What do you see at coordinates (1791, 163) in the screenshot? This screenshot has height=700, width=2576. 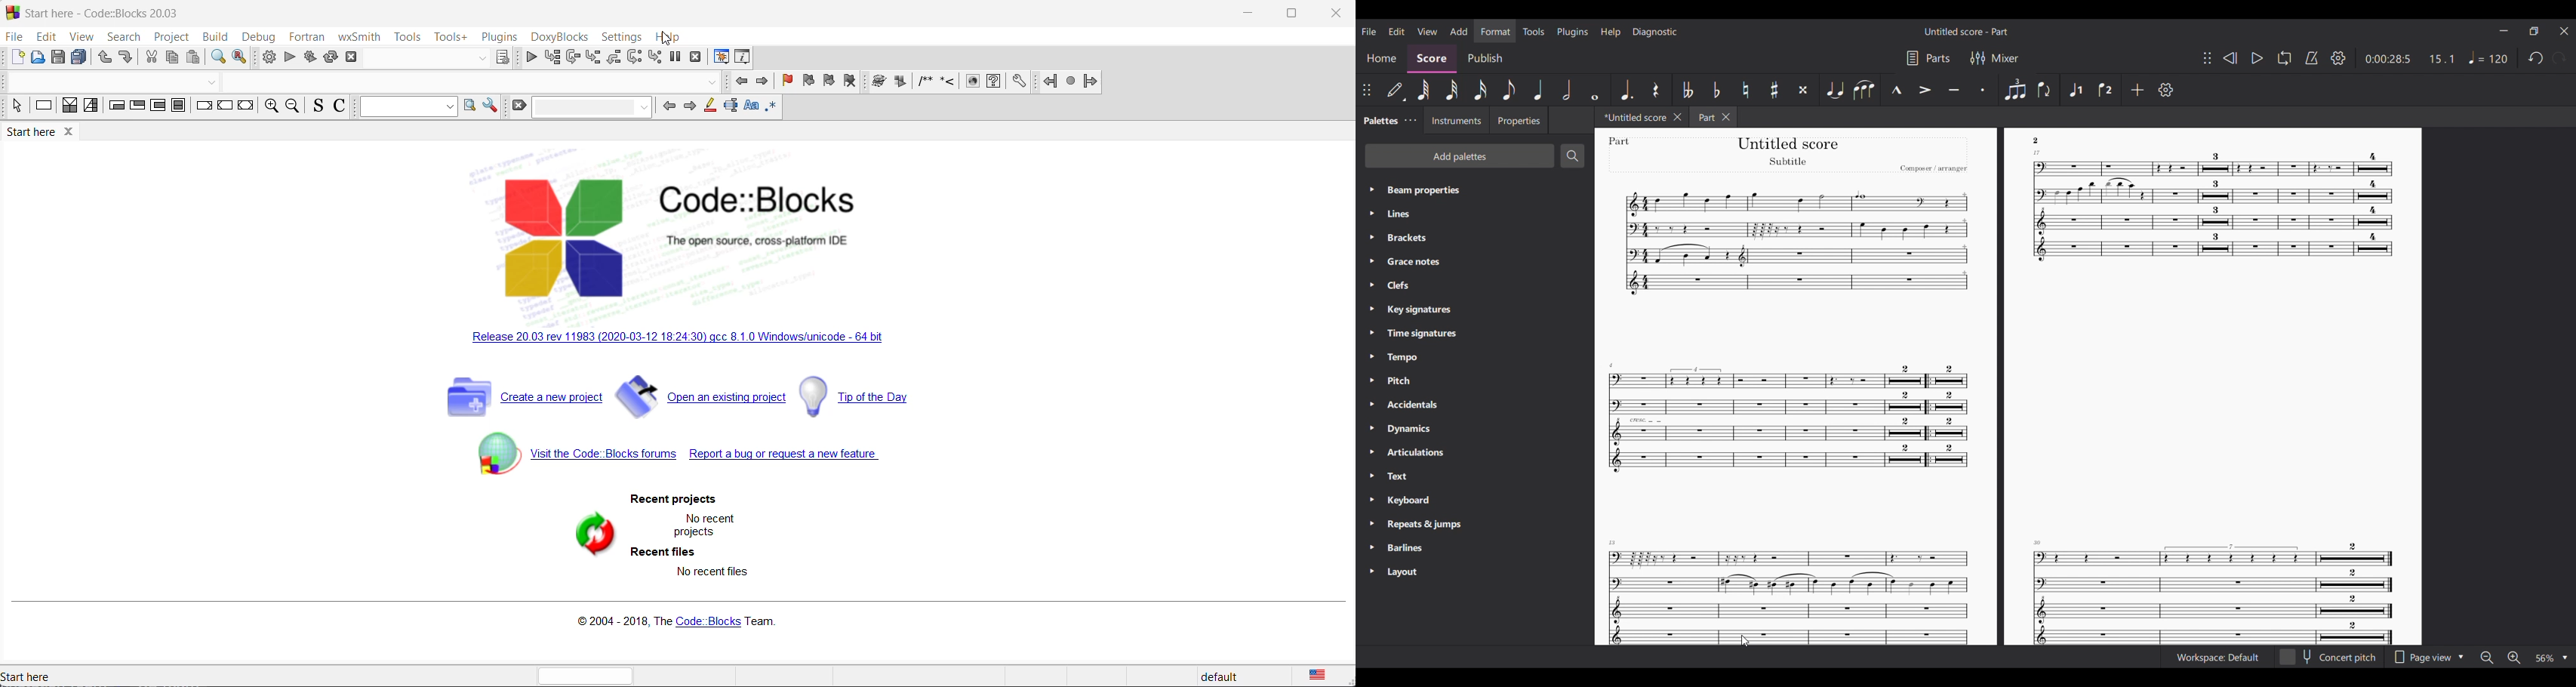 I see `` at bounding box center [1791, 163].